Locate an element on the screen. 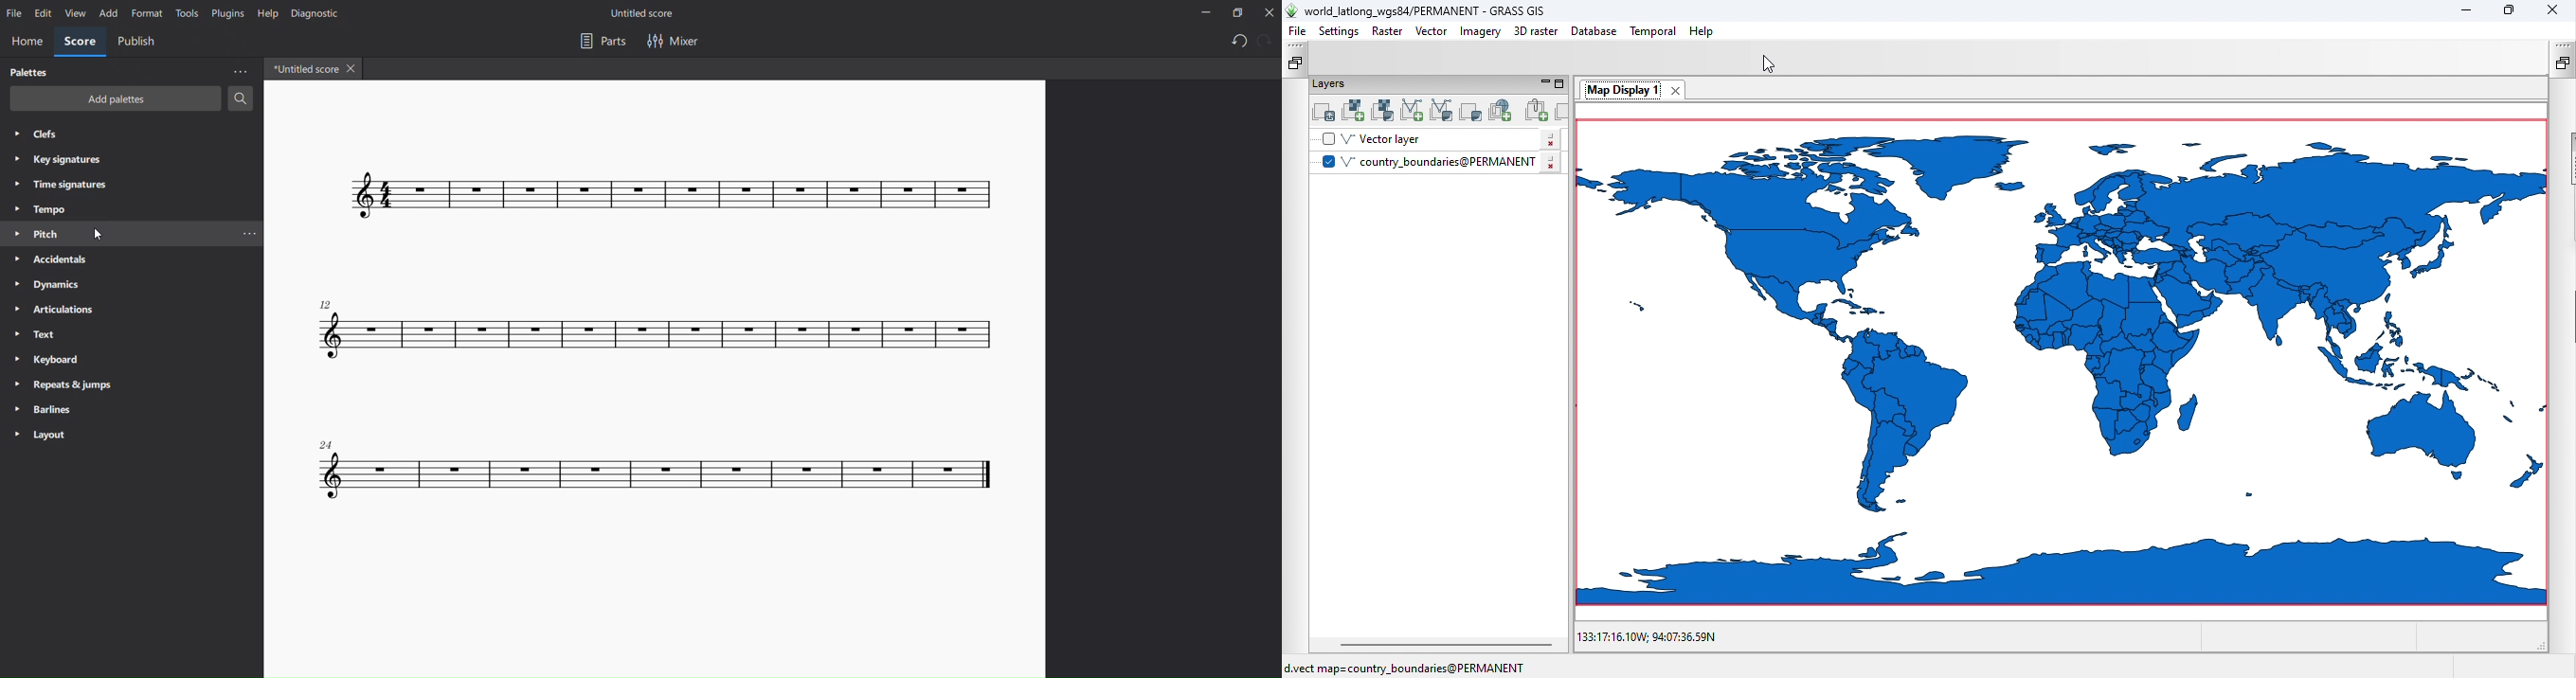 The height and width of the screenshot is (700, 2576). score is located at coordinates (78, 43).